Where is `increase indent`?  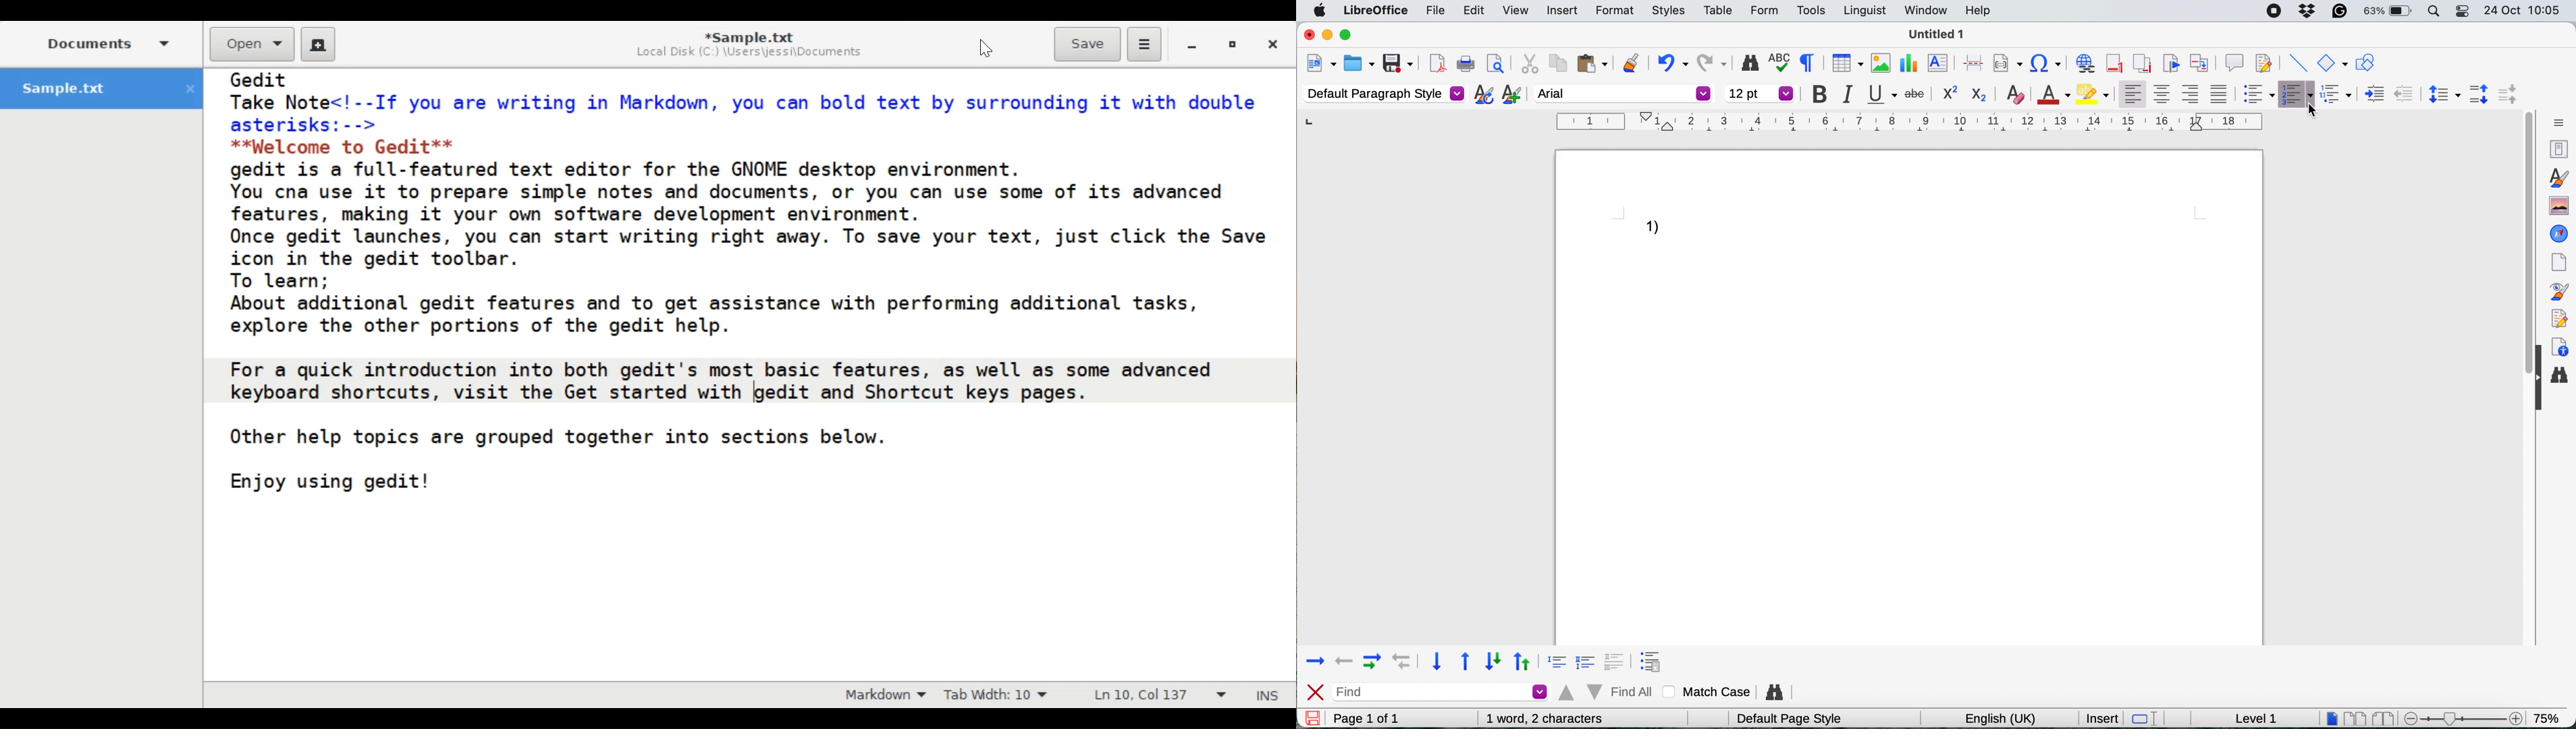
increase indent is located at coordinates (2405, 93).